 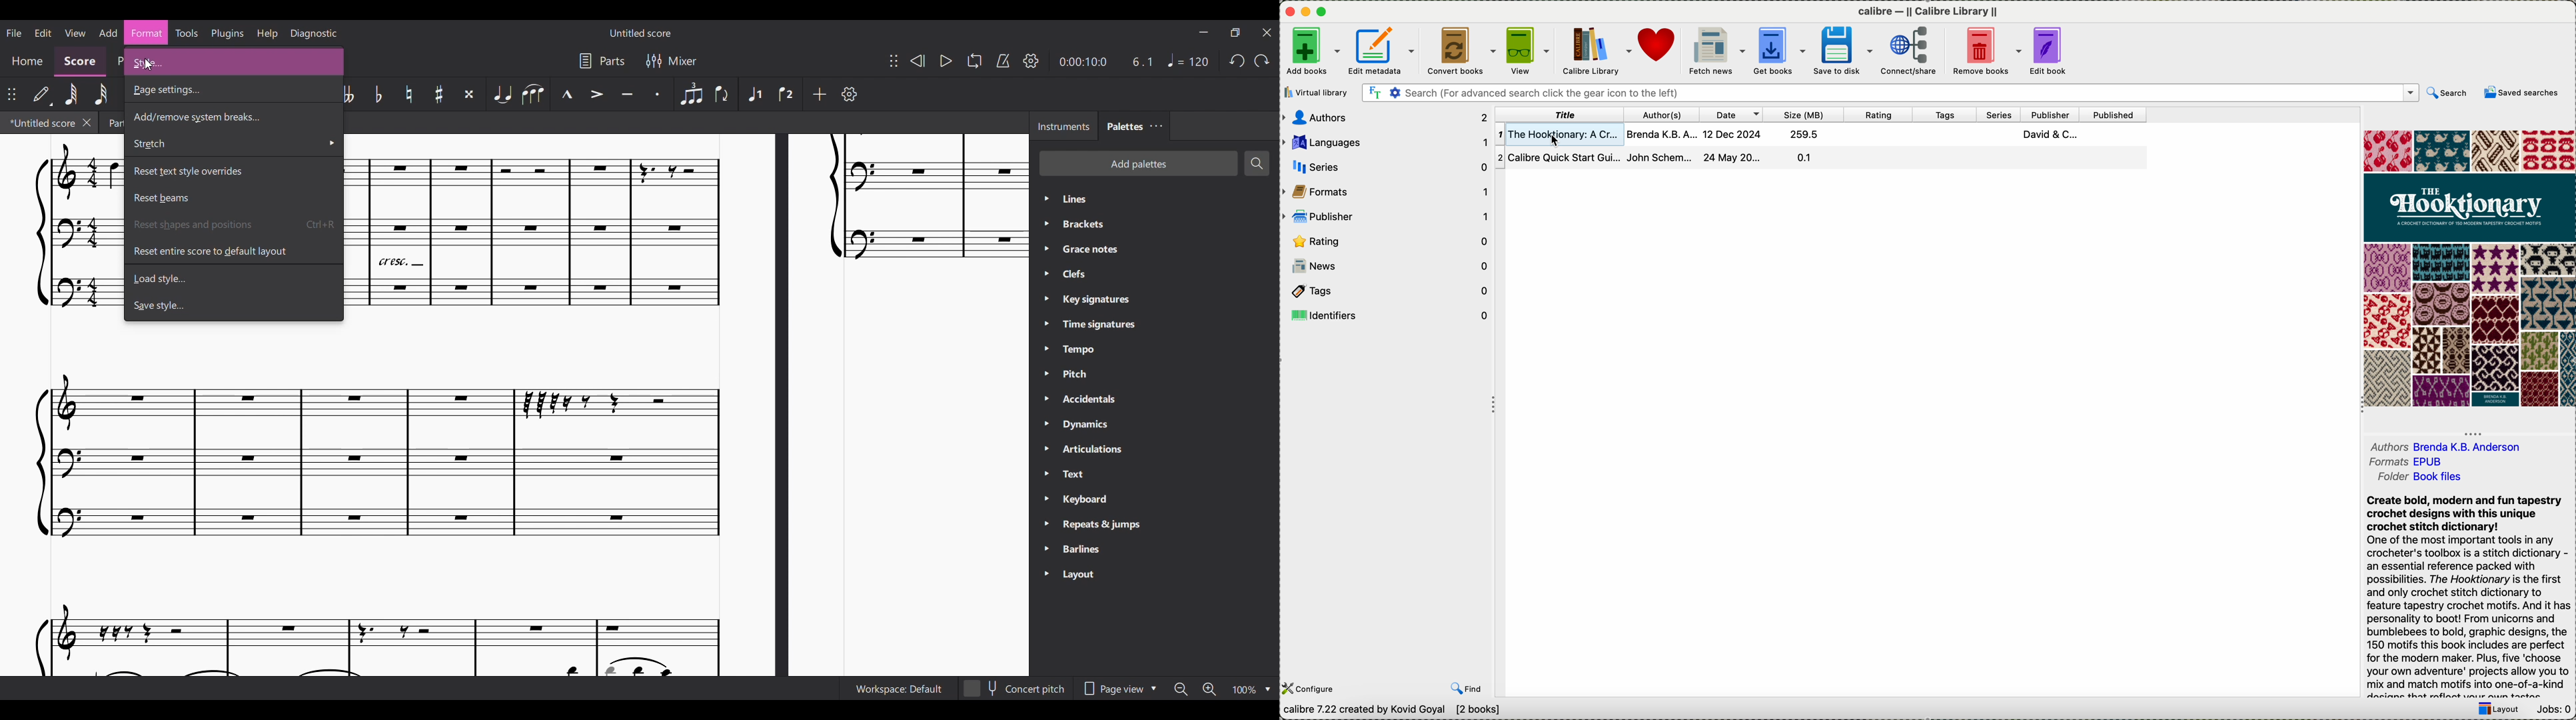 What do you see at coordinates (1313, 51) in the screenshot?
I see `add books` at bounding box center [1313, 51].